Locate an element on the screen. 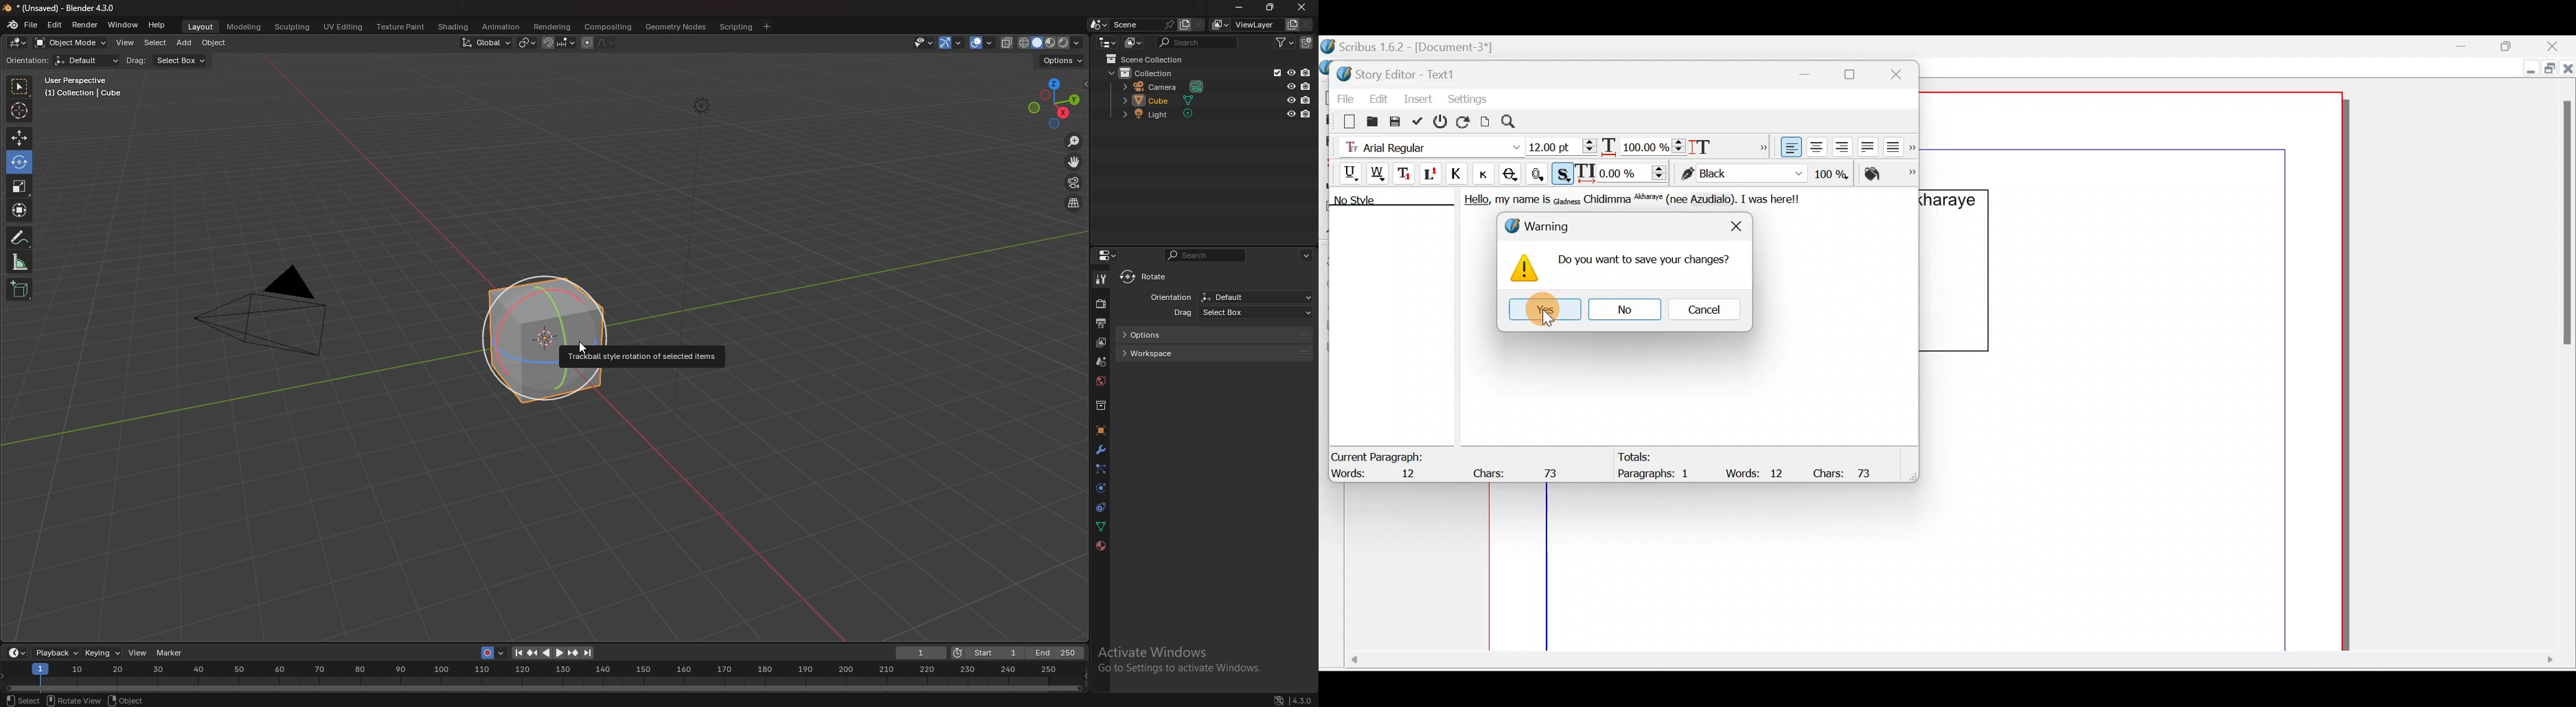 The height and width of the screenshot is (728, 2576). No is located at coordinates (1622, 309).